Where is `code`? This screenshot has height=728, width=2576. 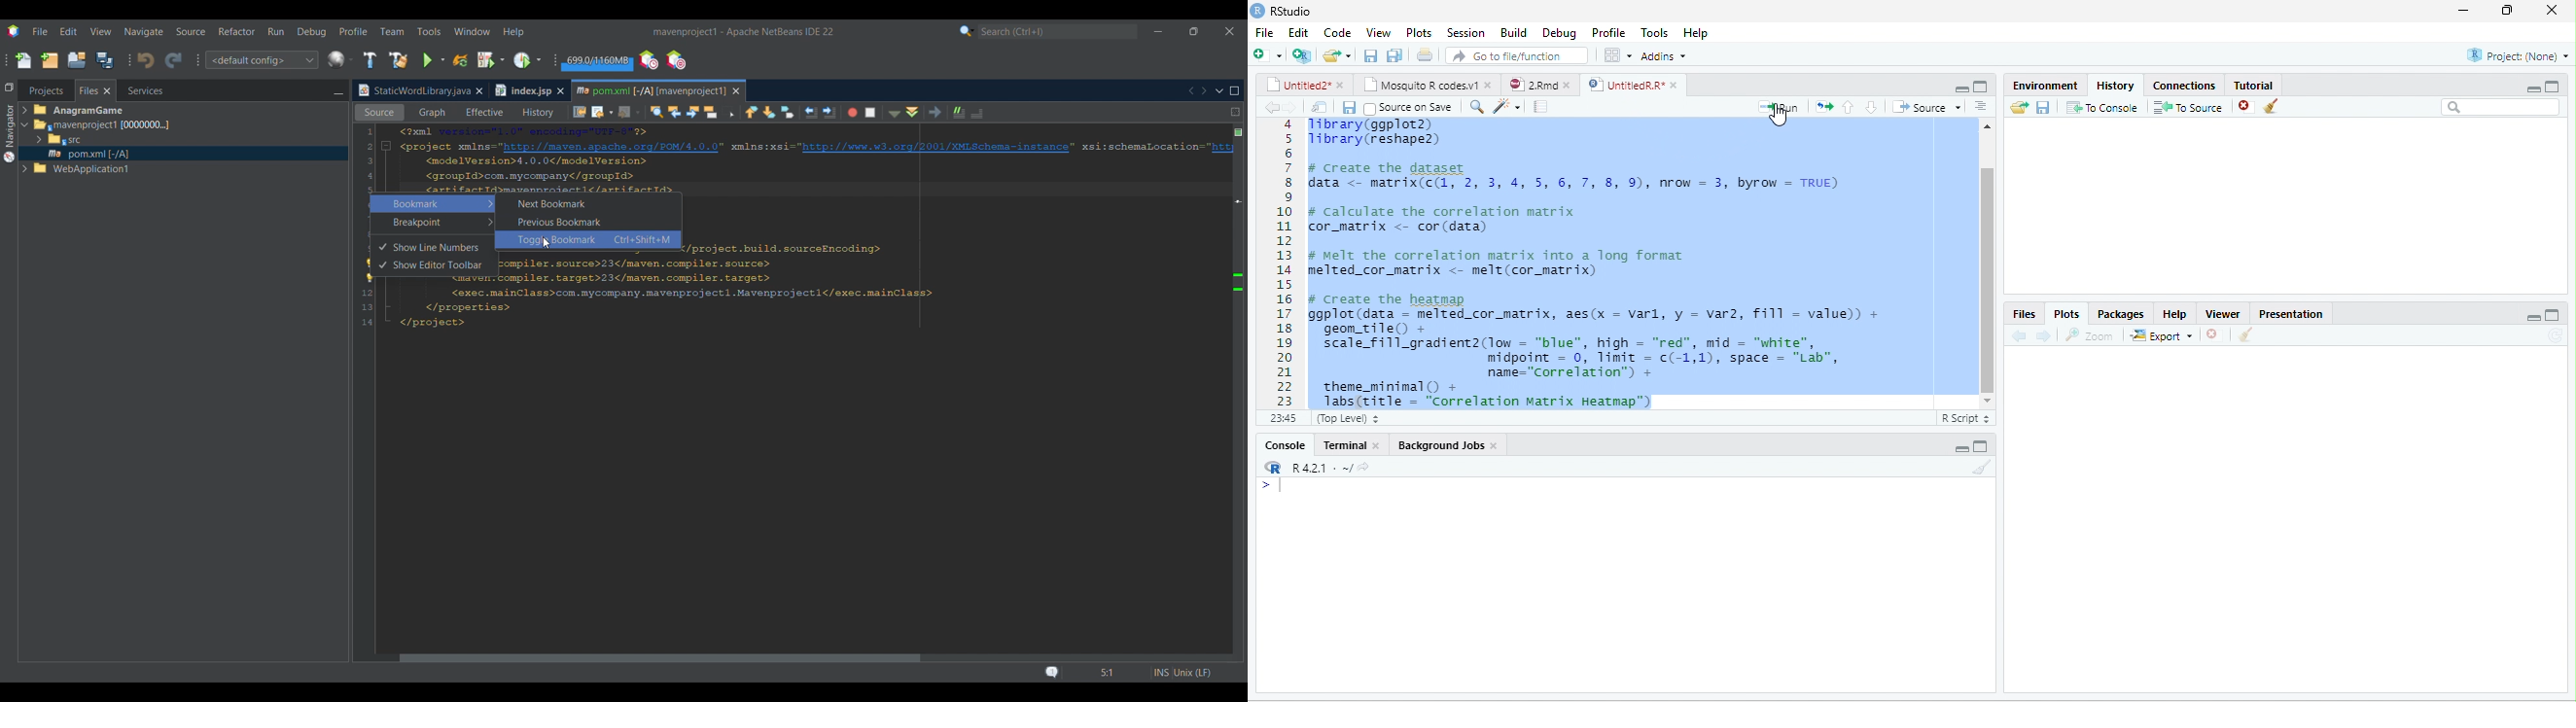 code is located at coordinates (1337, 33).